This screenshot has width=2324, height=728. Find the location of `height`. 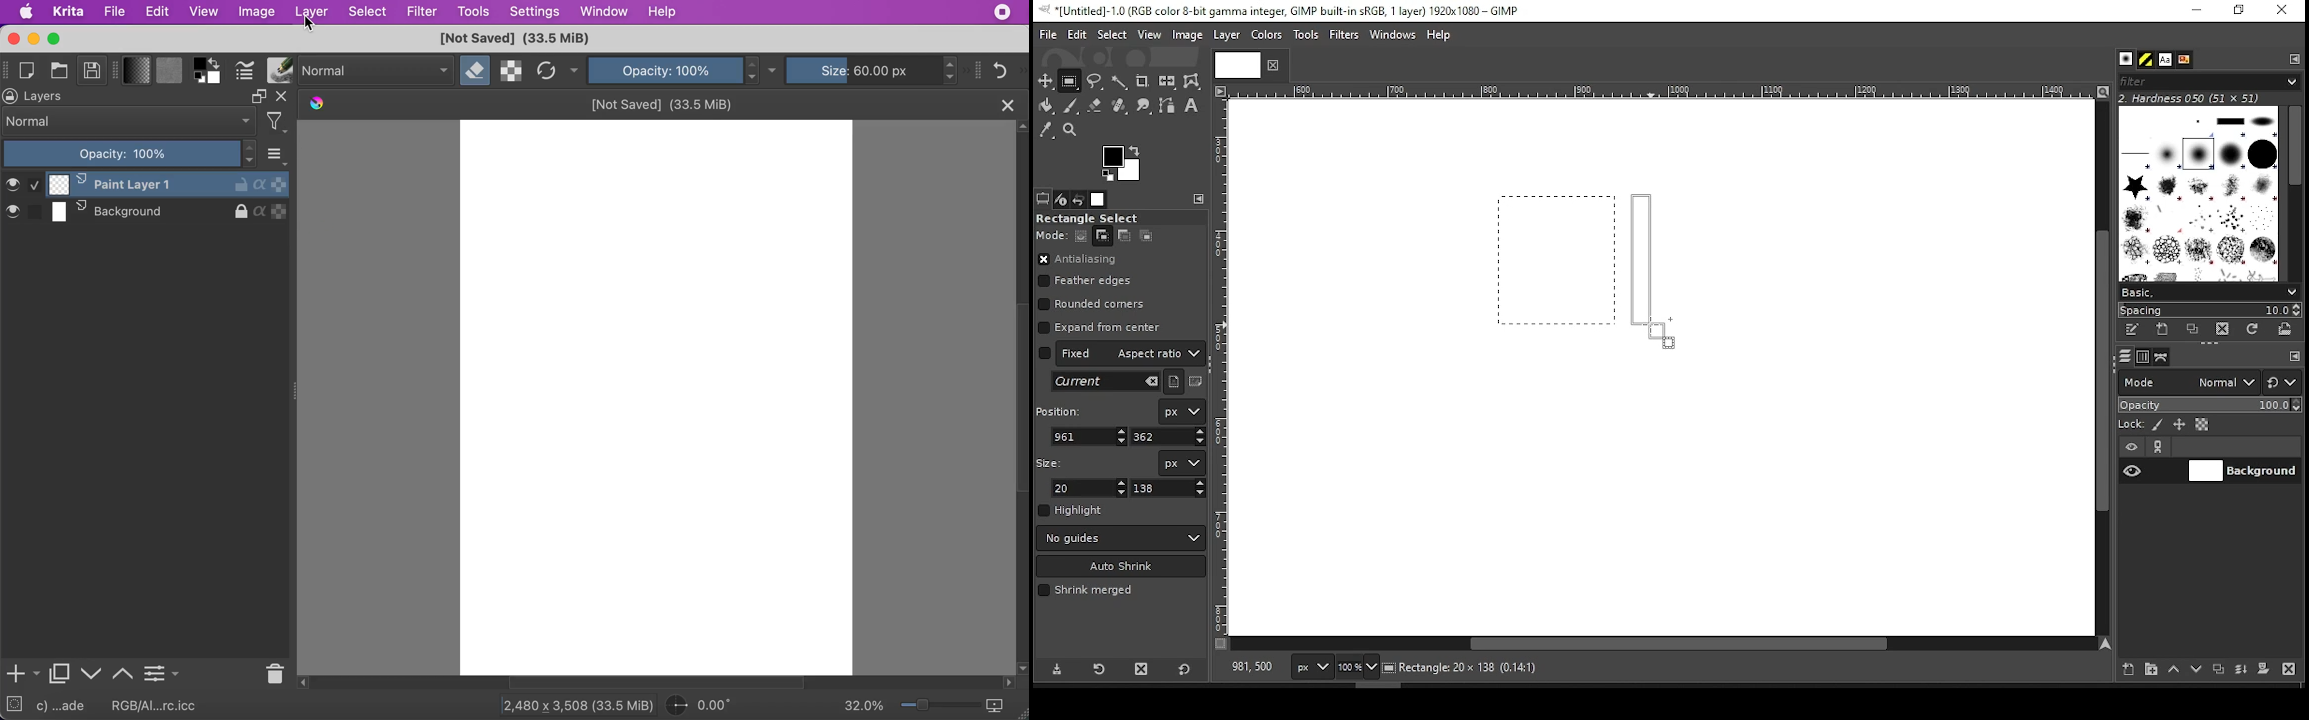

height is located at coordinates (1169, 488).